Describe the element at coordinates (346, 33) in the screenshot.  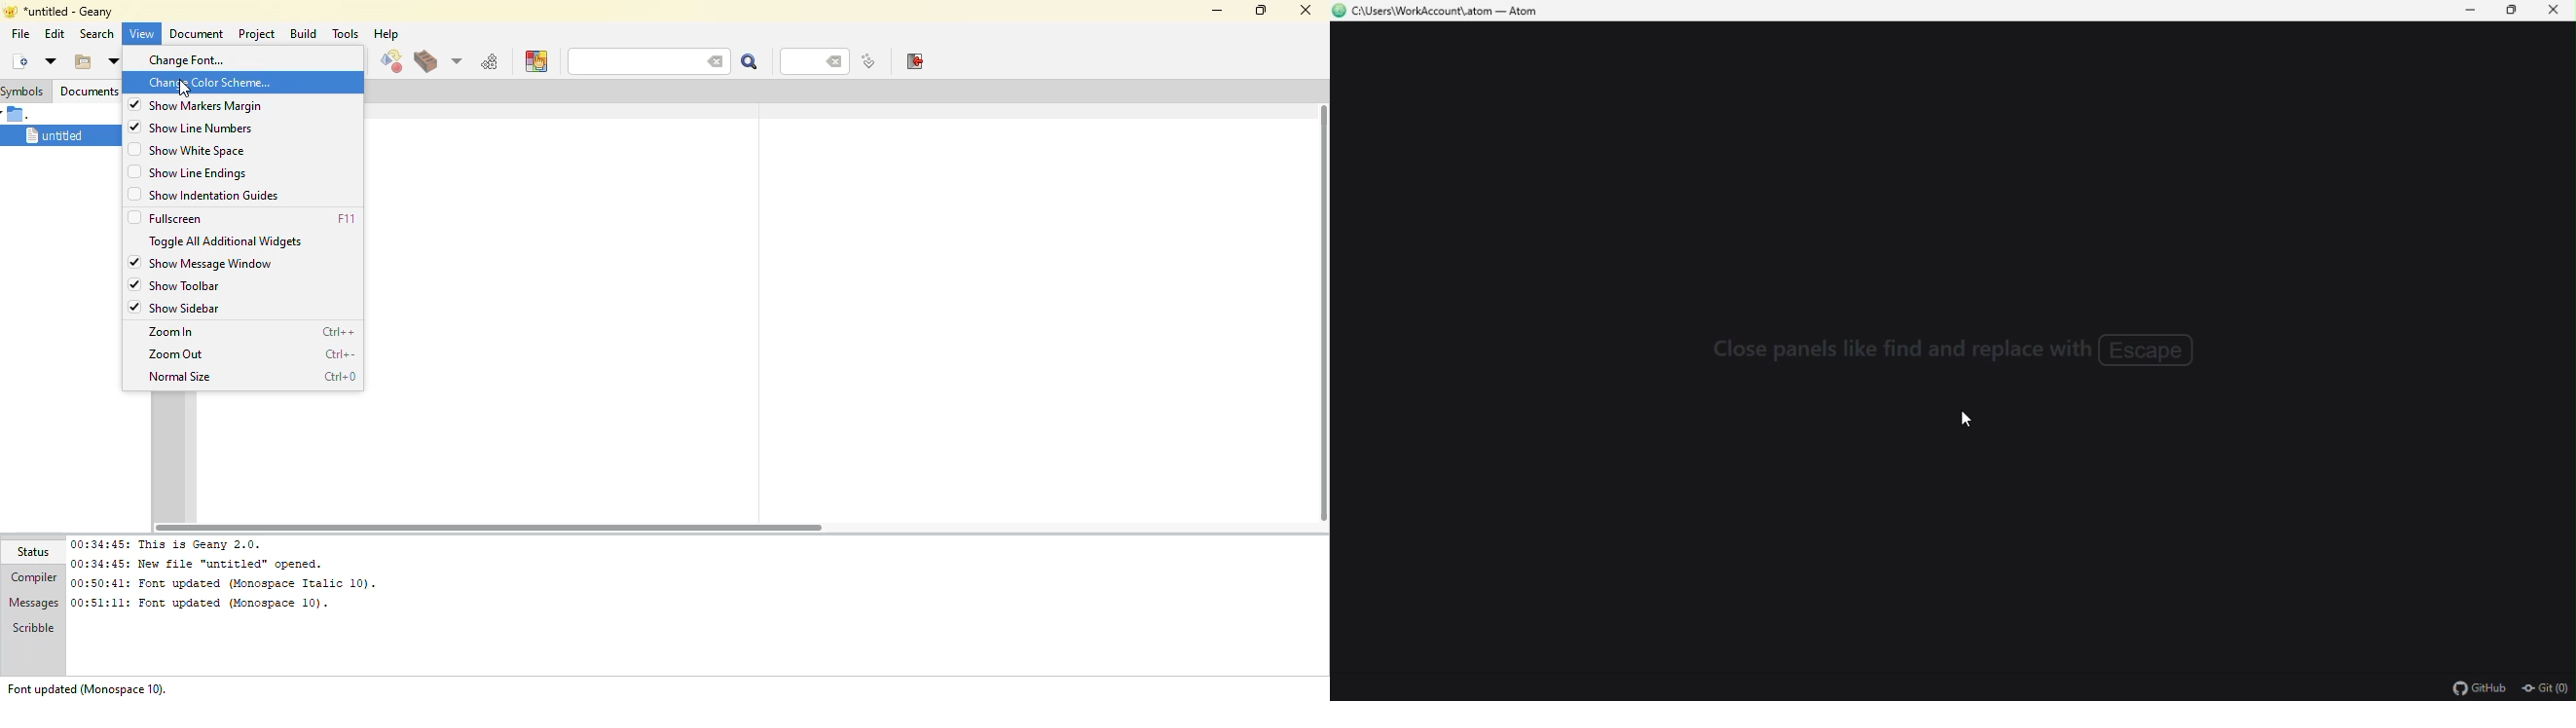
I see `tools` at that location.